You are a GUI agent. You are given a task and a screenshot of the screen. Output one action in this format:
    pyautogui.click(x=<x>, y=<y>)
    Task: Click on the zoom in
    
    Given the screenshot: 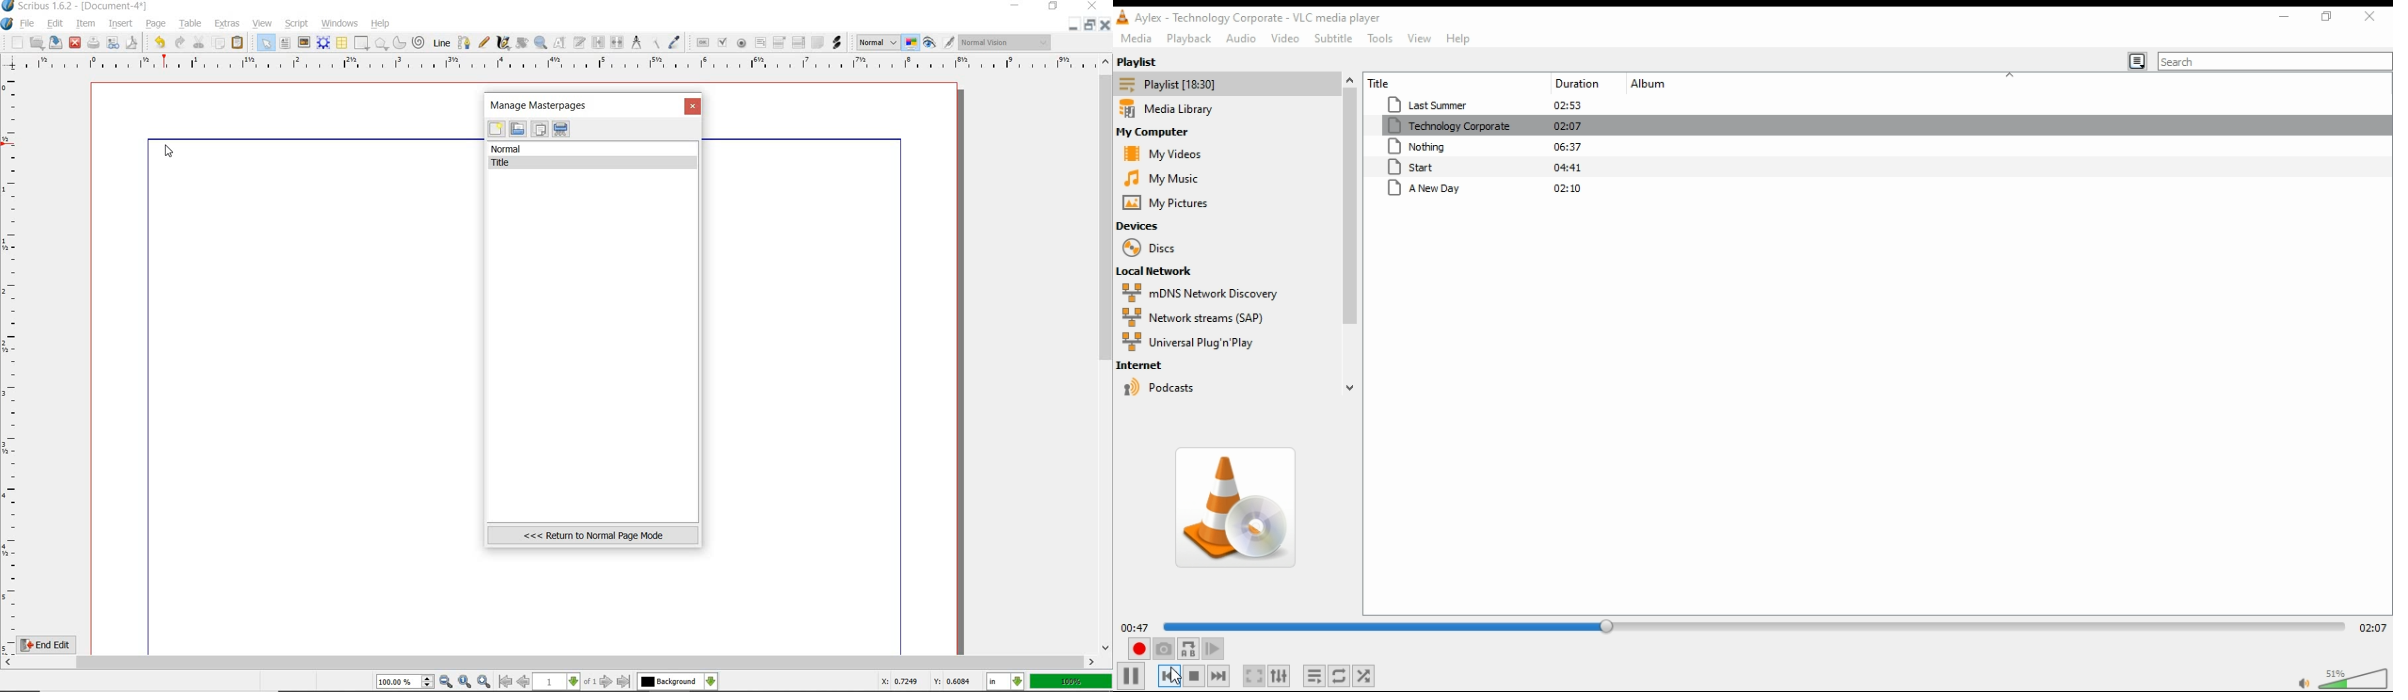 What is the action you would take?
    pyautogui.click(x=484, y=681)
    